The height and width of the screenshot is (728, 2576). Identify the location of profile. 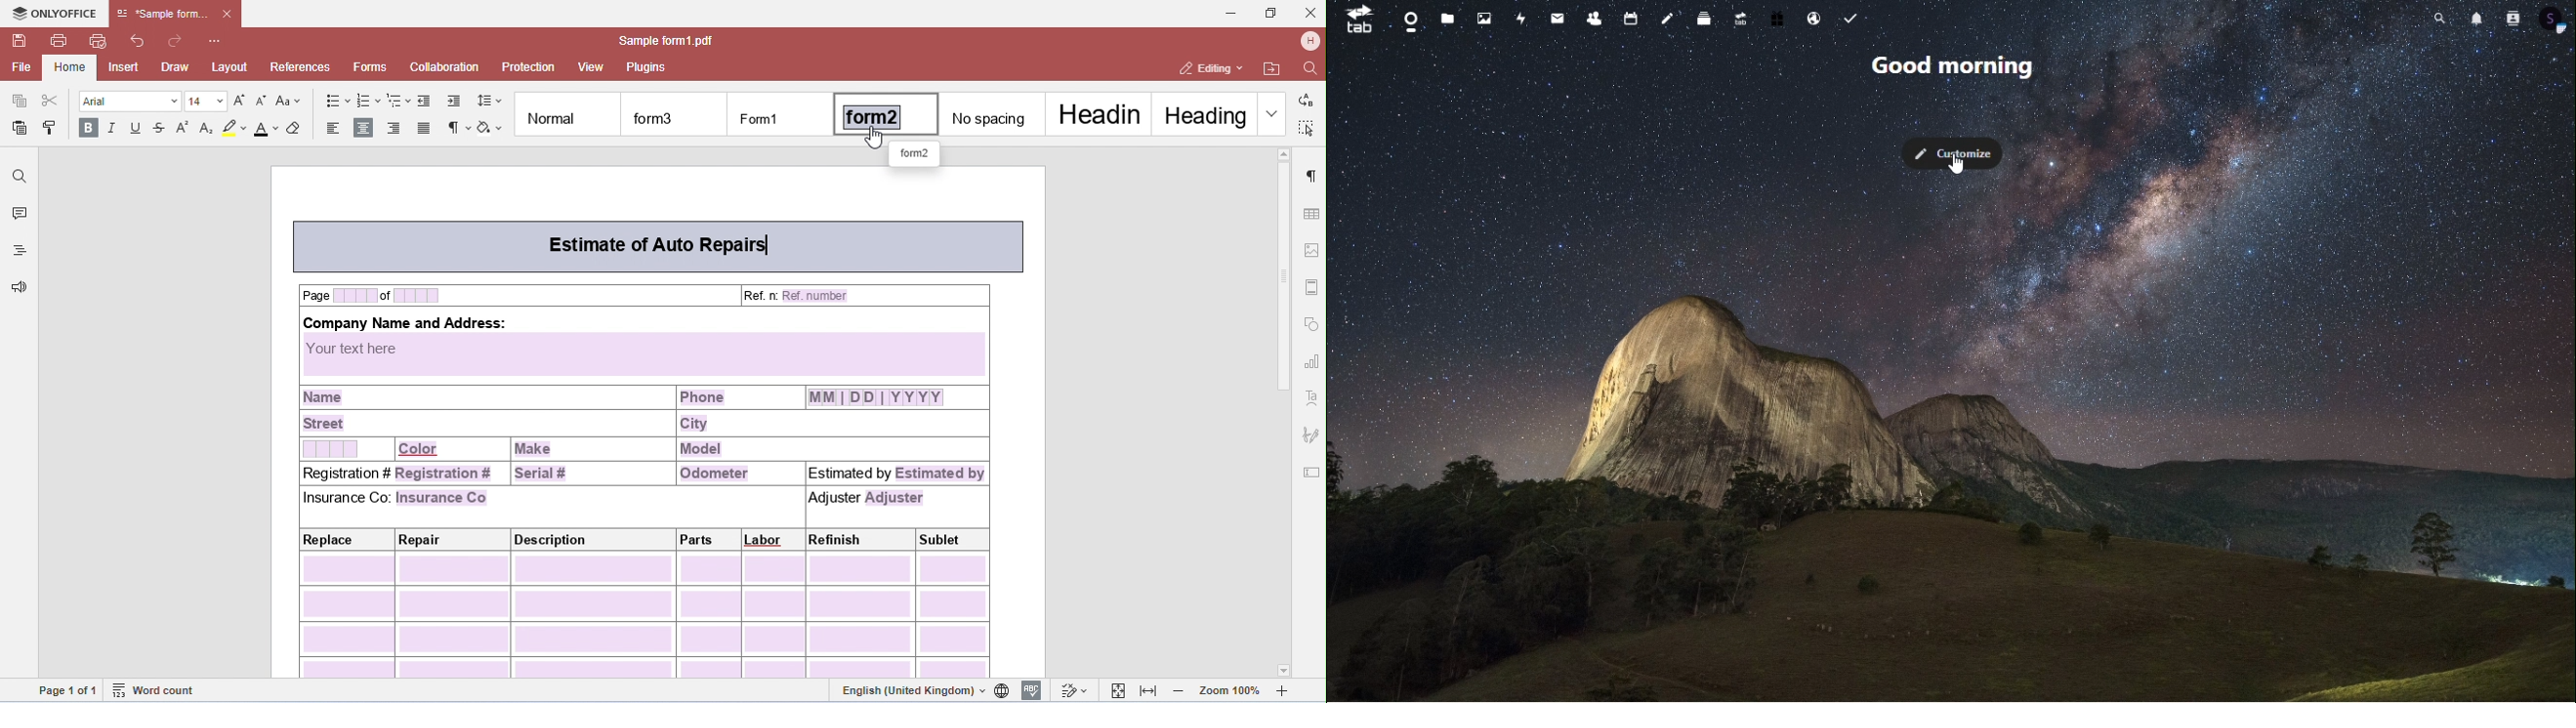
(2557, 27).